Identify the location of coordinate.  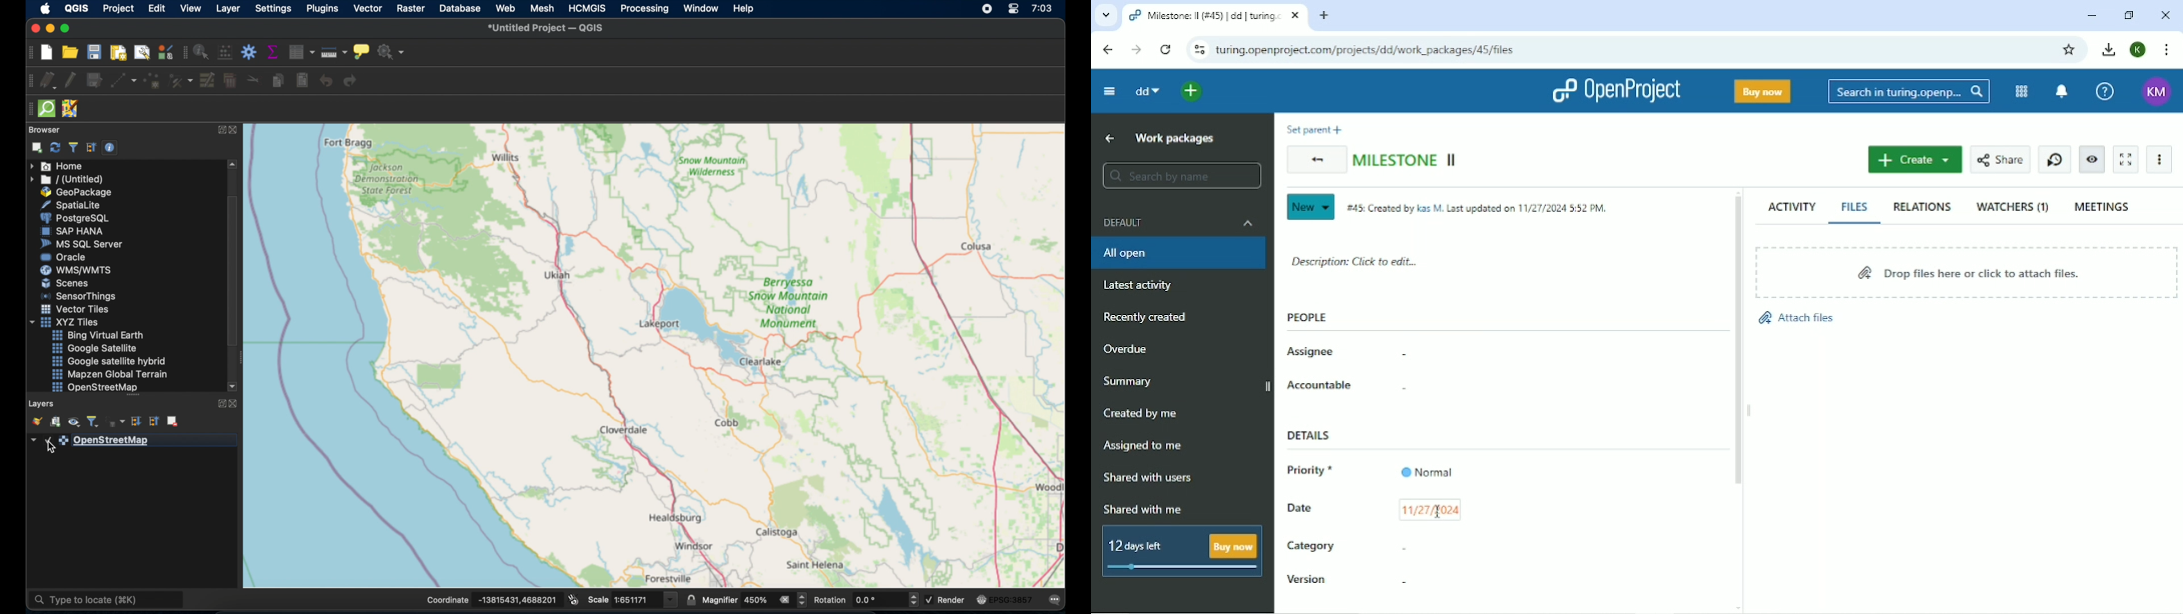
(492, 599).